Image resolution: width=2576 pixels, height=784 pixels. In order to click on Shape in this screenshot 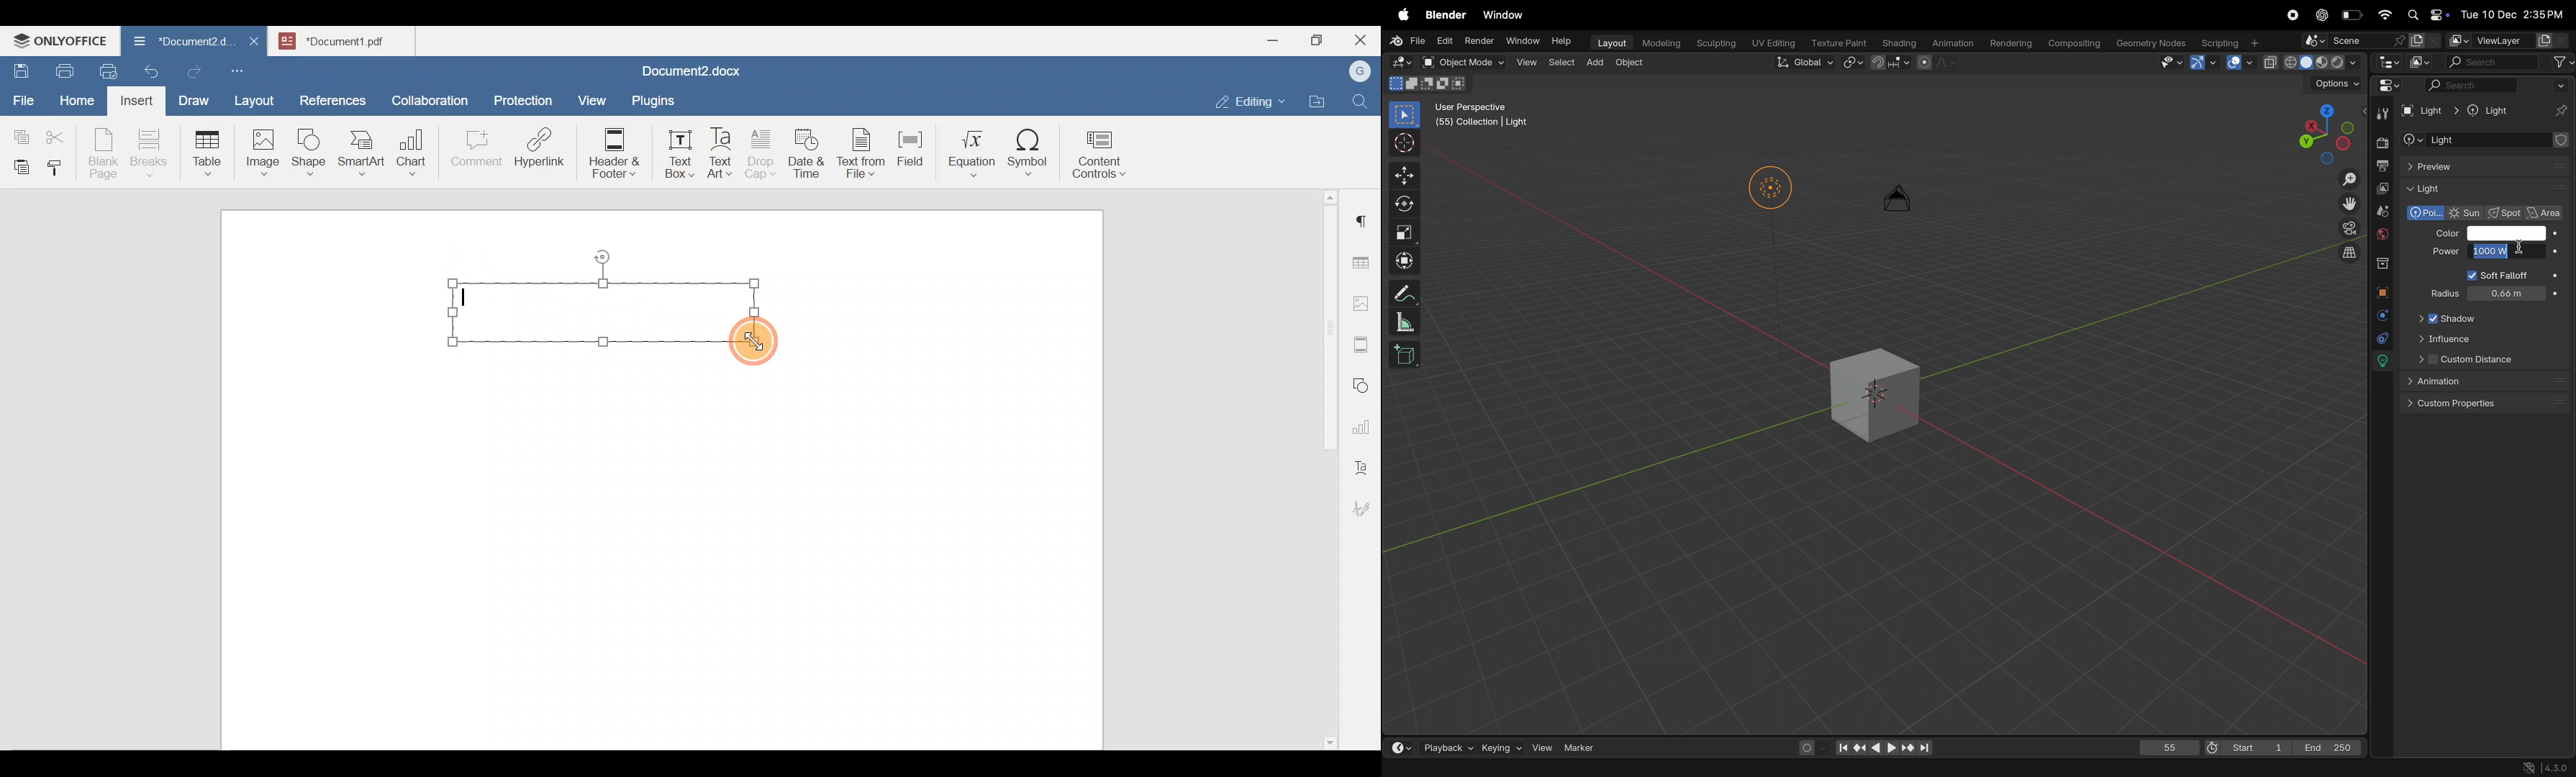, I will do `click(310, 145)`.